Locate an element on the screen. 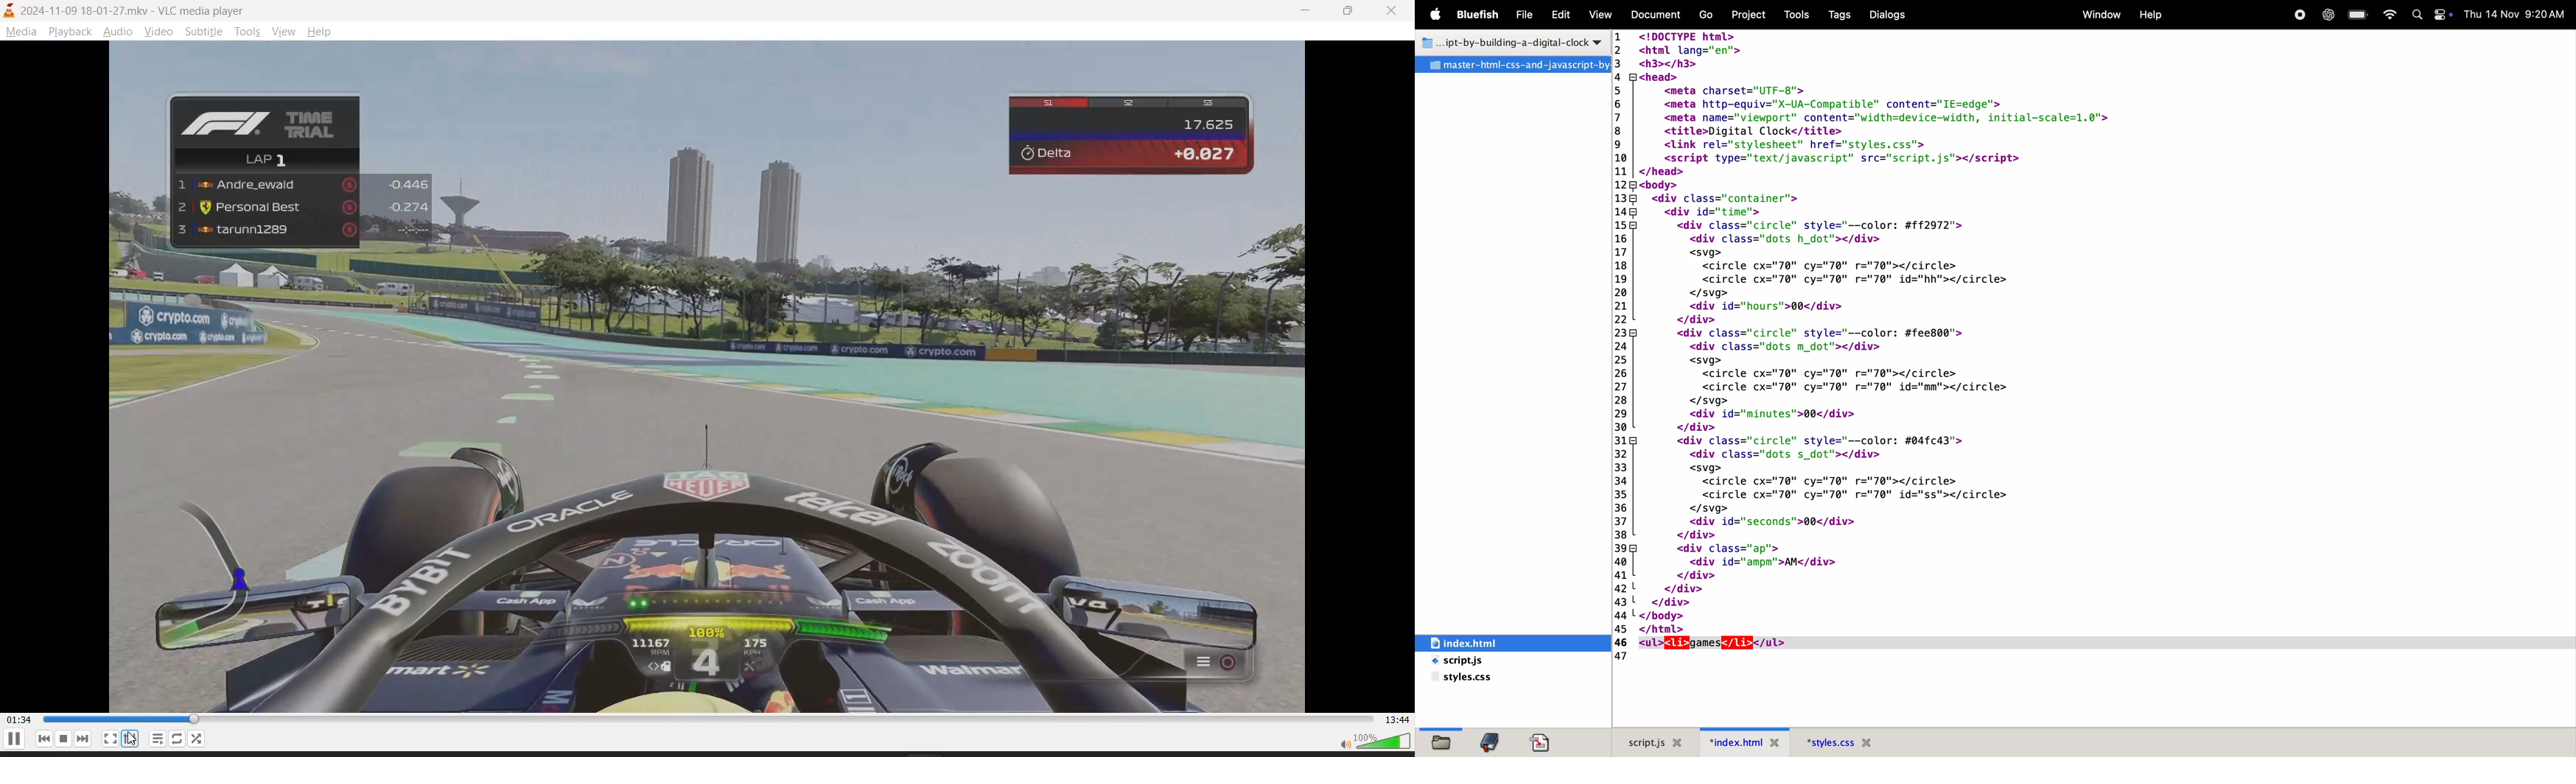 The height and width of the screenshot is (784, 2576). script.js is located at coordinates (1482, 661).